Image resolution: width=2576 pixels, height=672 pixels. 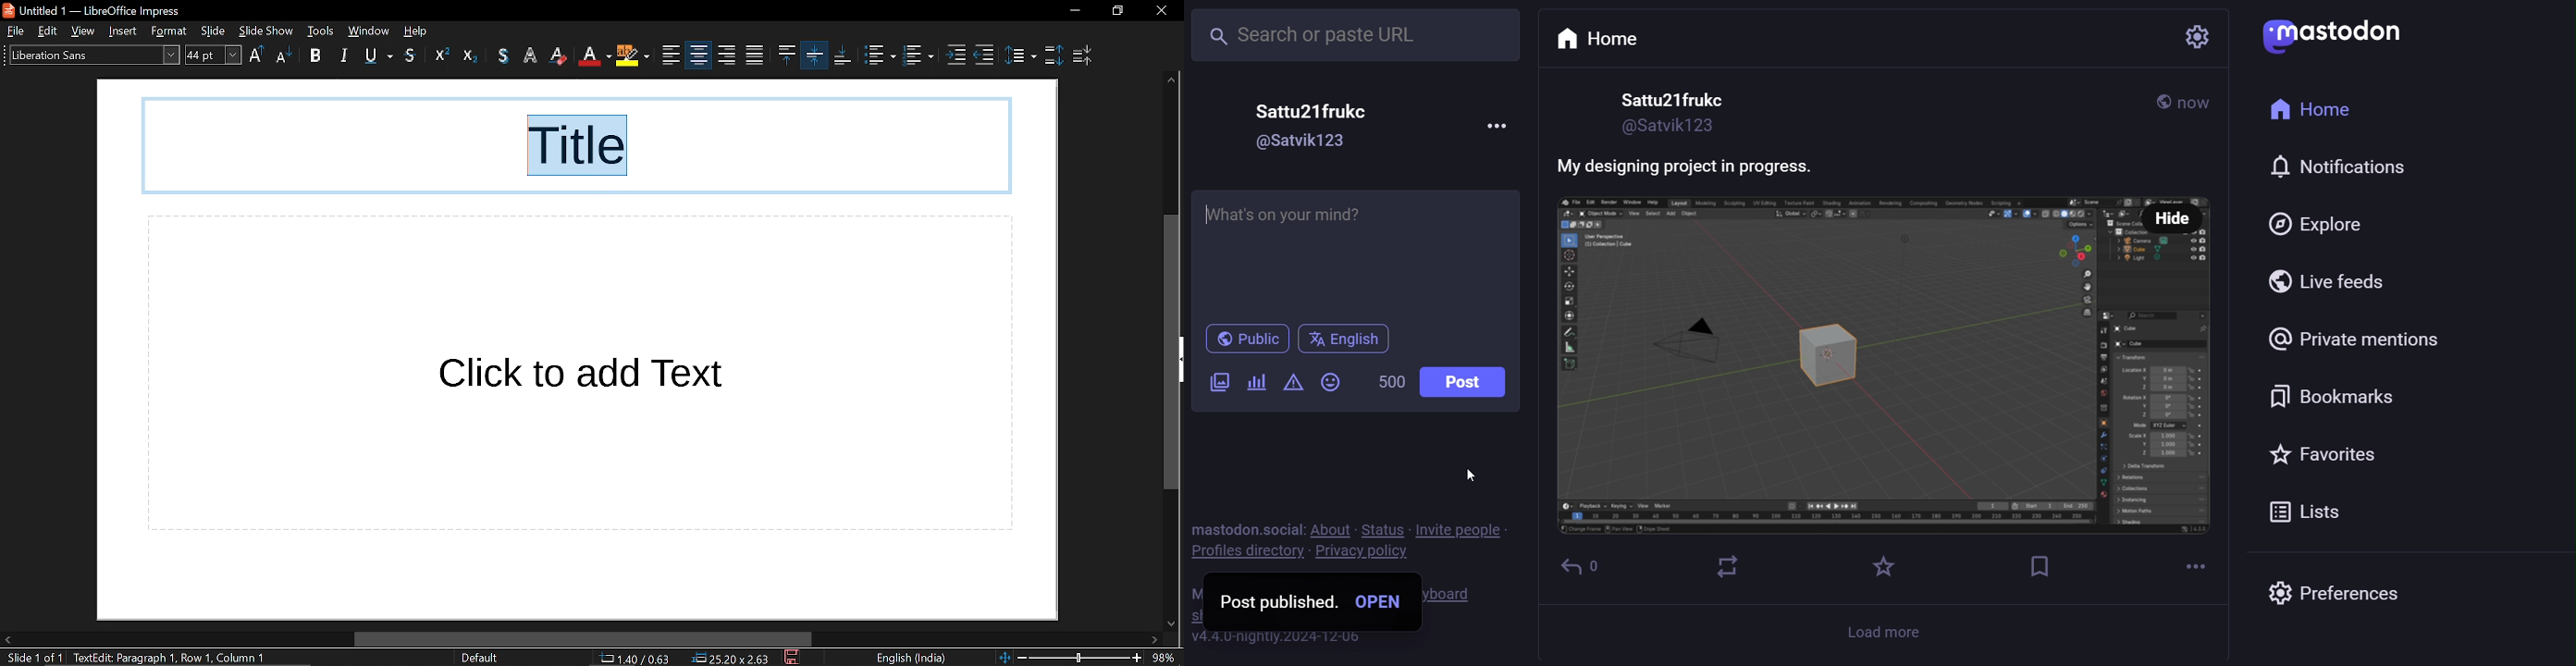 What do you see at coordinates (1329, 382) in the screenshot?
I see `emoji` at bounding box center [1329, 382].